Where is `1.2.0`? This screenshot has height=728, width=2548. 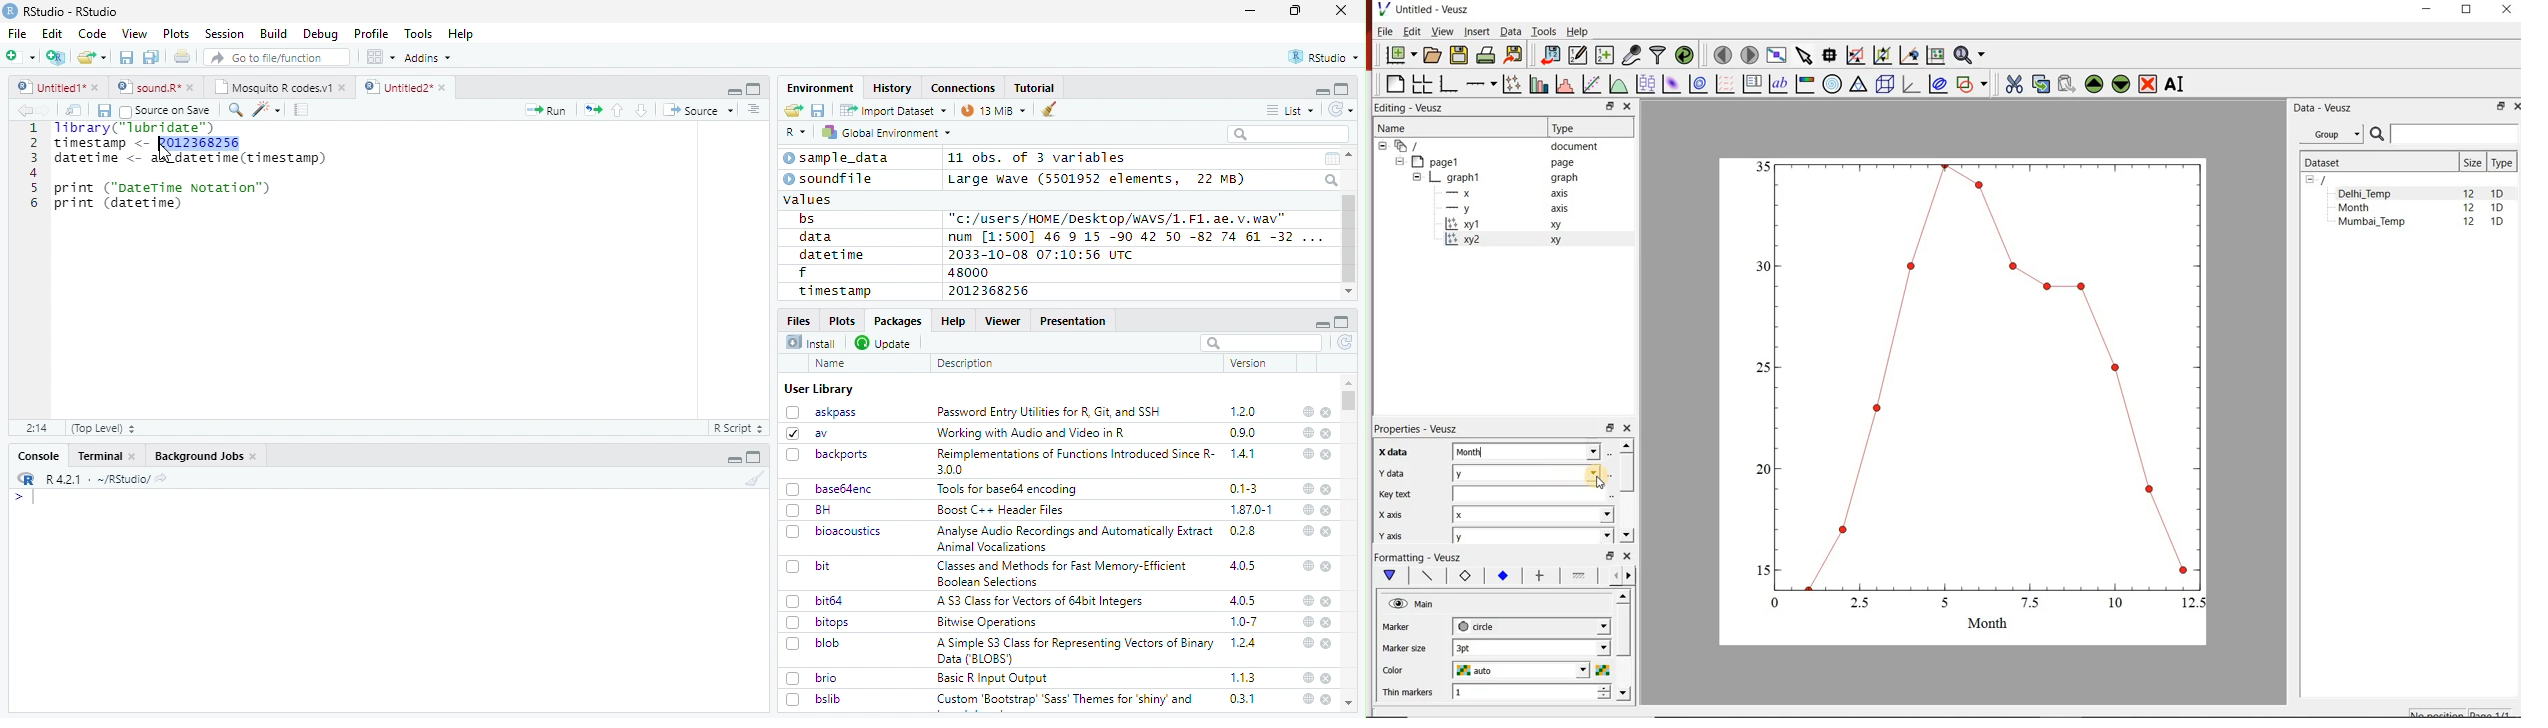
1.2.0 is located at coordinates (1245, 411).